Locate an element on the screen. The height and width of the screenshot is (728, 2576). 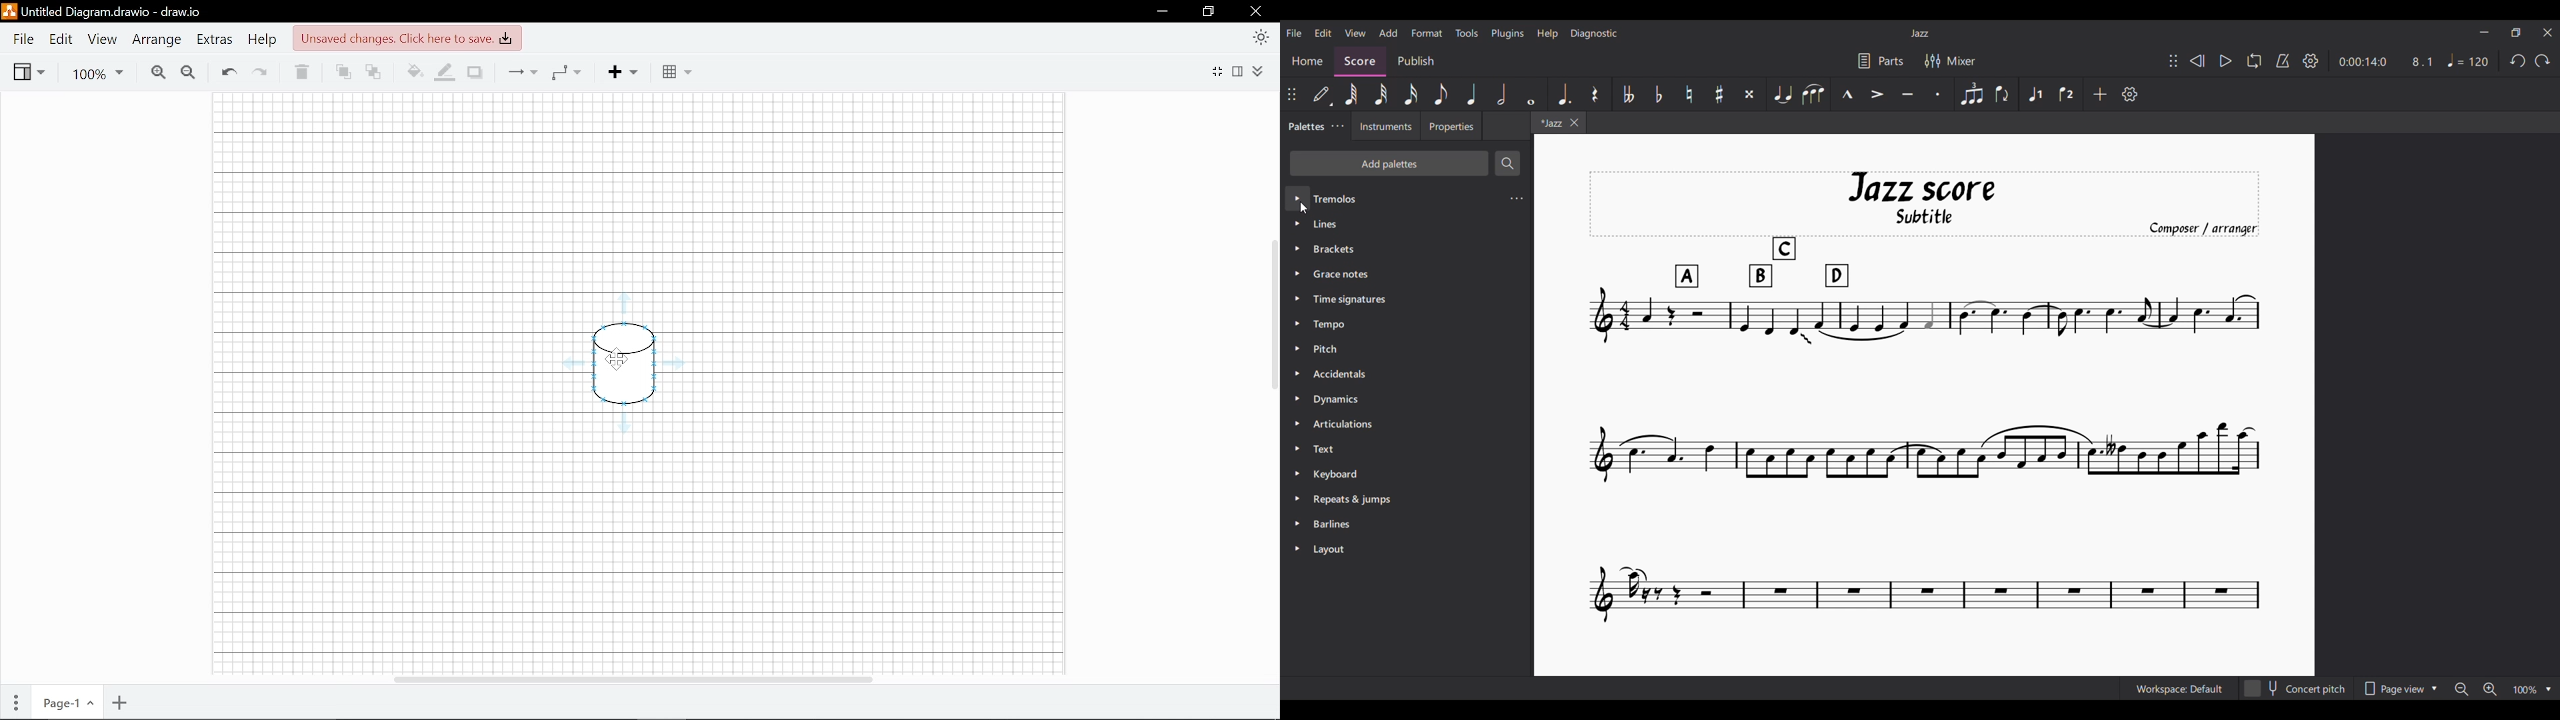
Add palettes is located at coordinates (1389, 163).